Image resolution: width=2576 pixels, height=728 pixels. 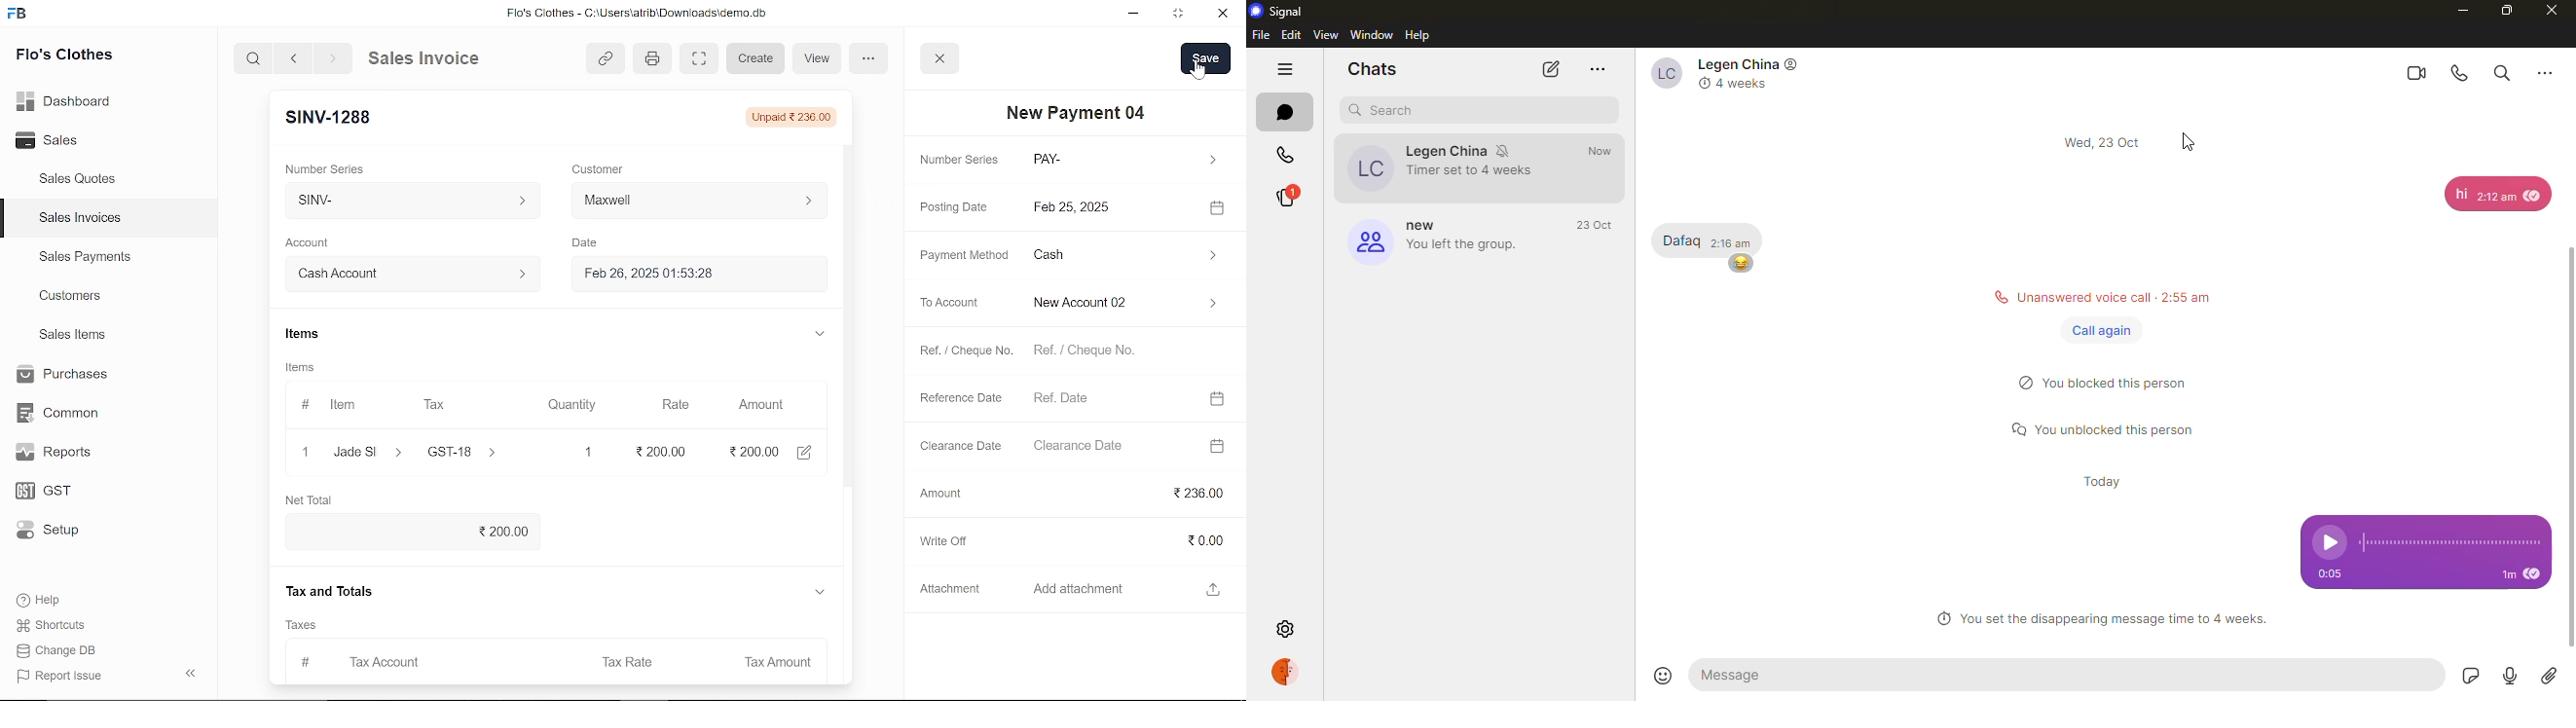 What do you see at coordinates (409, 200) in the screenshot?
I see `SINV- ` at bounding box center [409, 200].